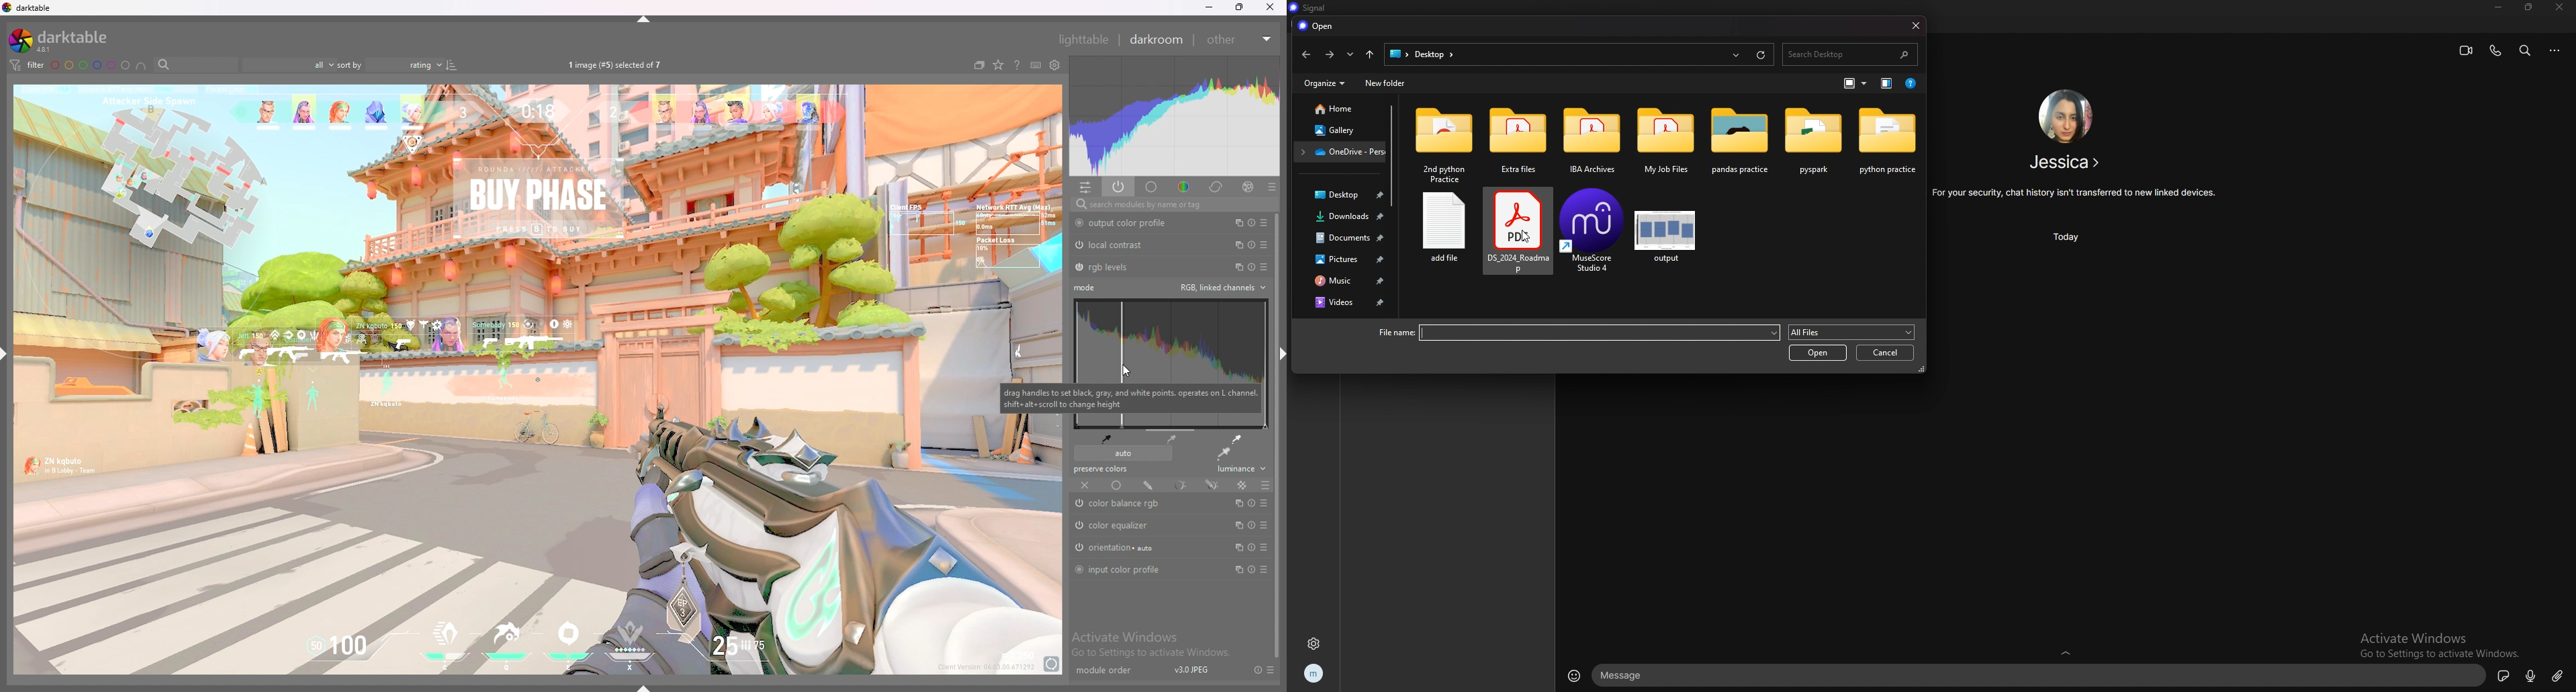 This screenshot has height=700, width=2576. What do you see at coordinates (1120, 526) in the screenshot?
I see `color equalizer` at bounding box center [1120, 526].